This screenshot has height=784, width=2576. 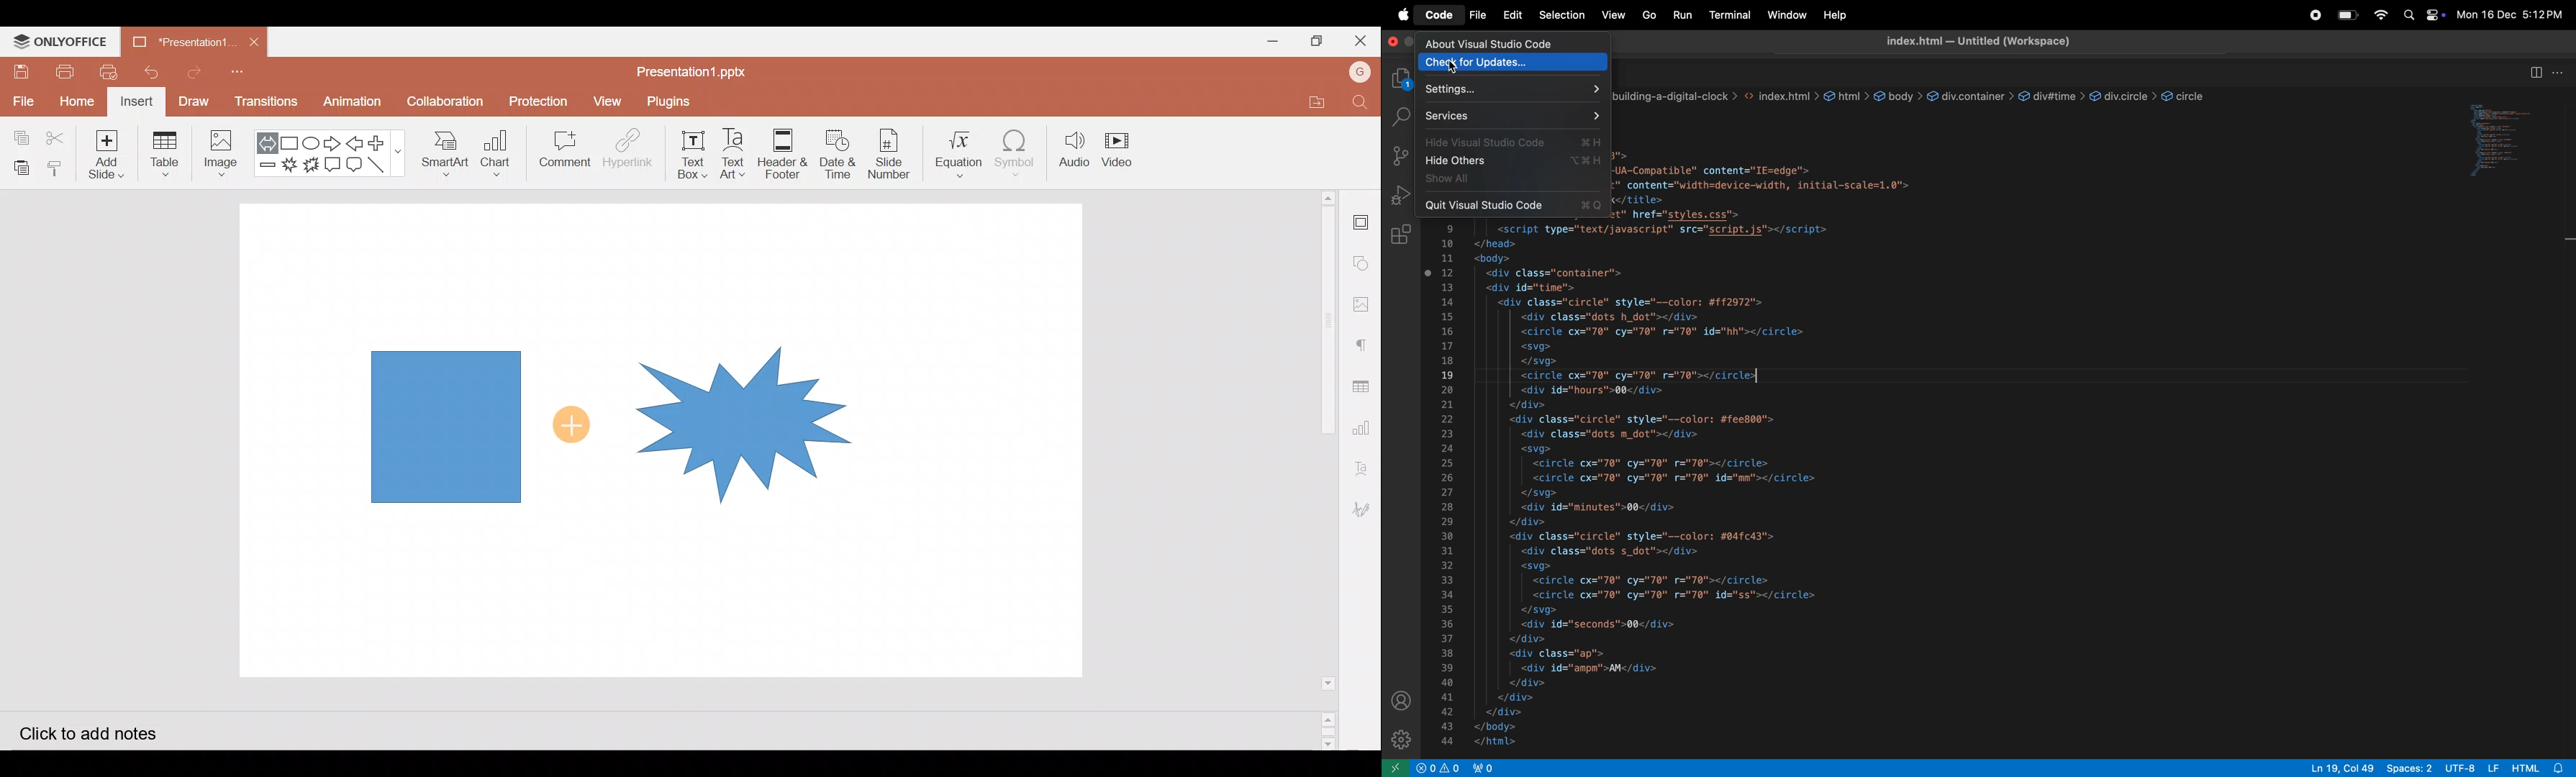 What do you see at coordinates (576, 422) in the screenshot?
I see `Cursor` at bounding box center [576, 422].